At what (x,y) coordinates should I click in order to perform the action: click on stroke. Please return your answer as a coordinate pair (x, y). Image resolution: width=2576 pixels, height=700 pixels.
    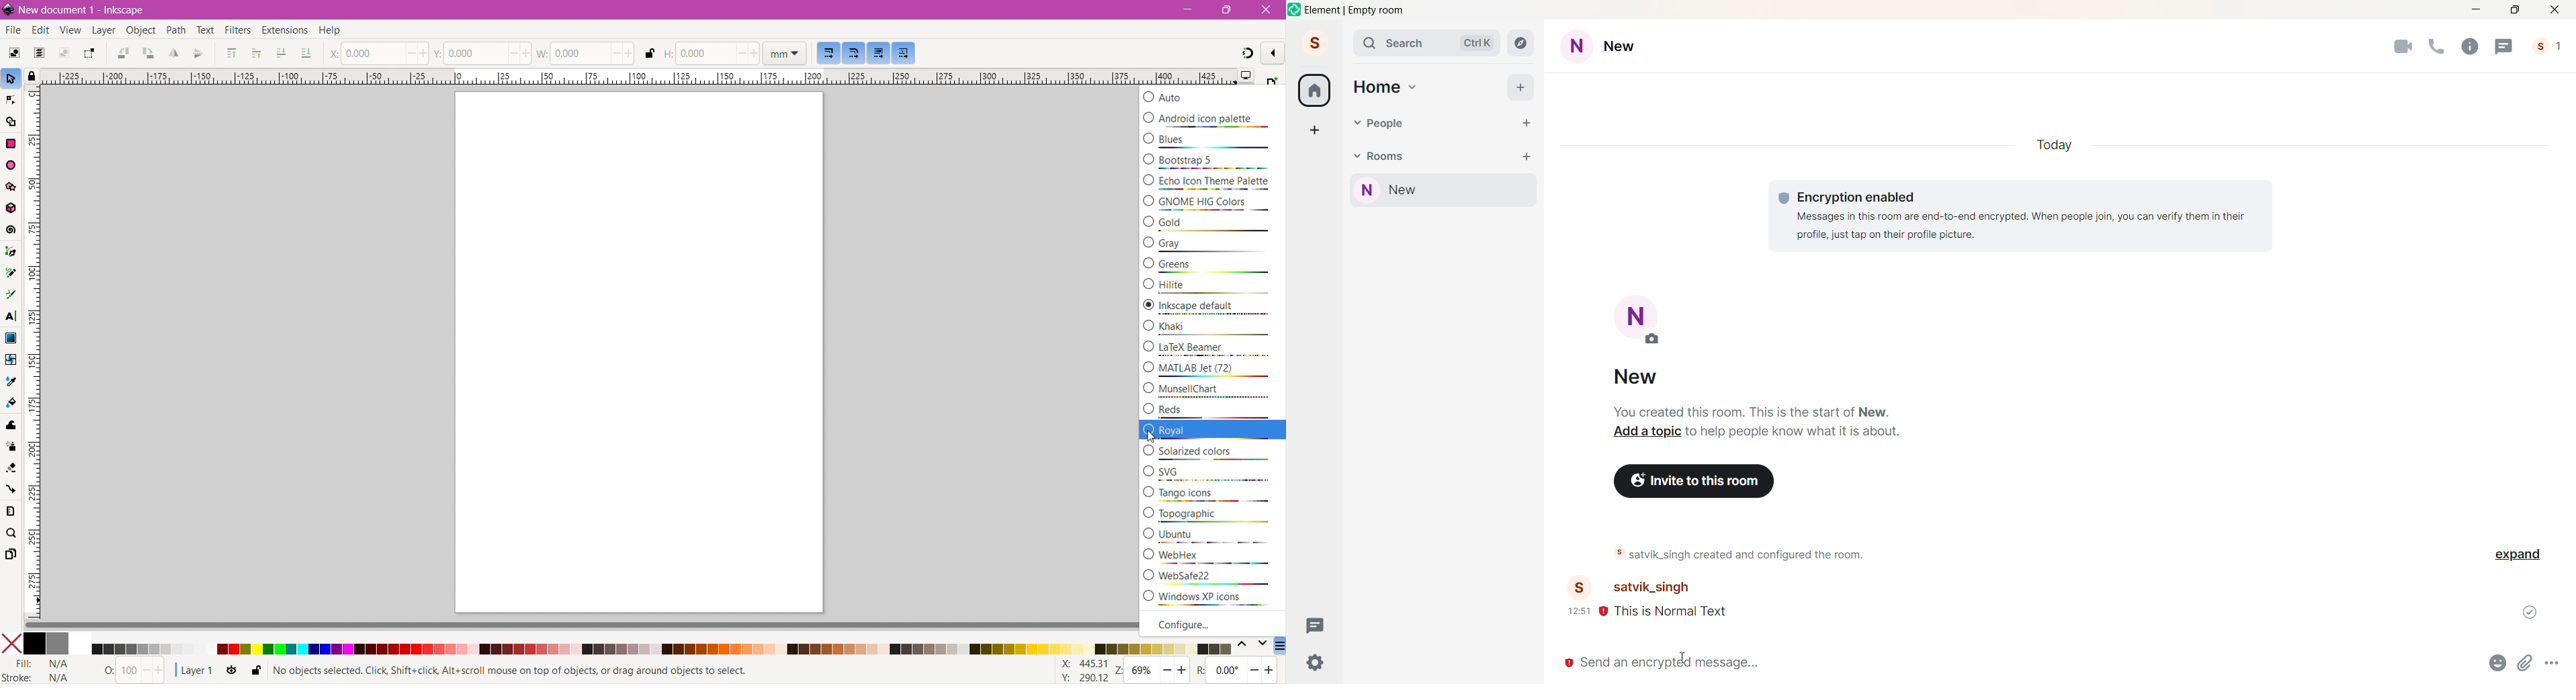
    Looking at the image, I should click on (42, 677).